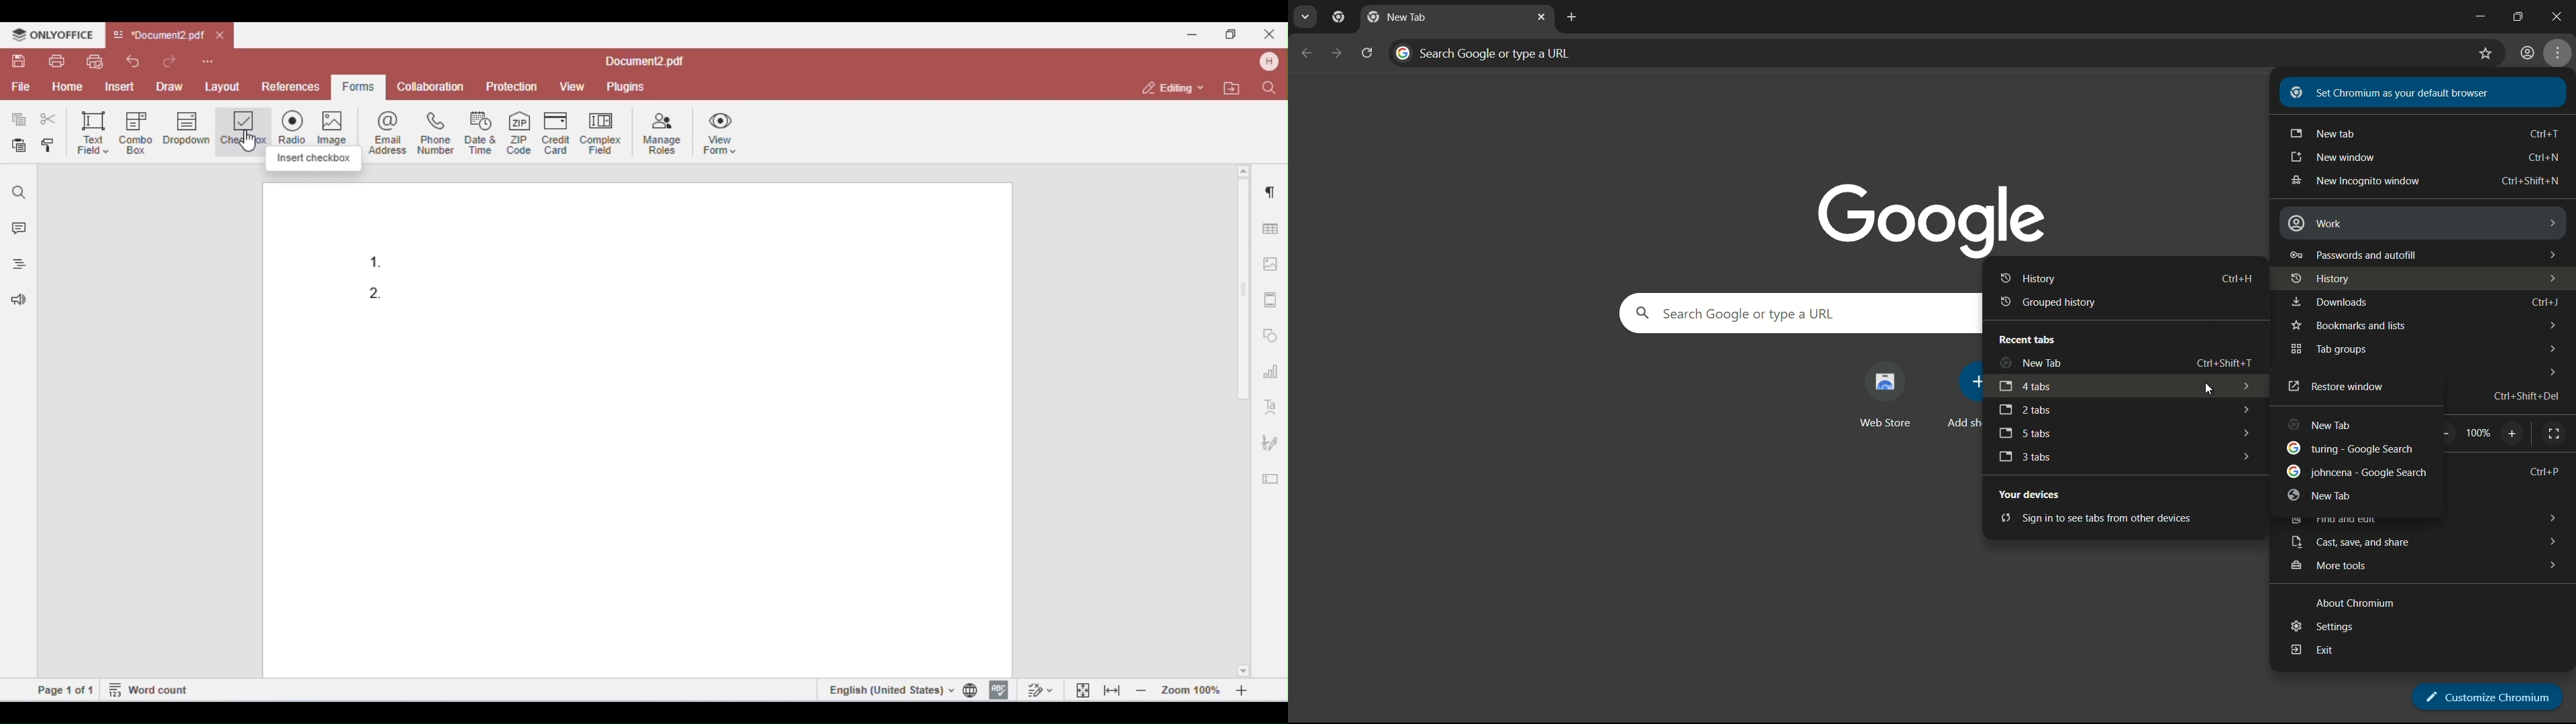 The width and height of the screenshot is (2576, 728). What do you see at coordinates (1338, 18) in the screenshot?
I see `chrome icon` at bounding box center [1338, 18].